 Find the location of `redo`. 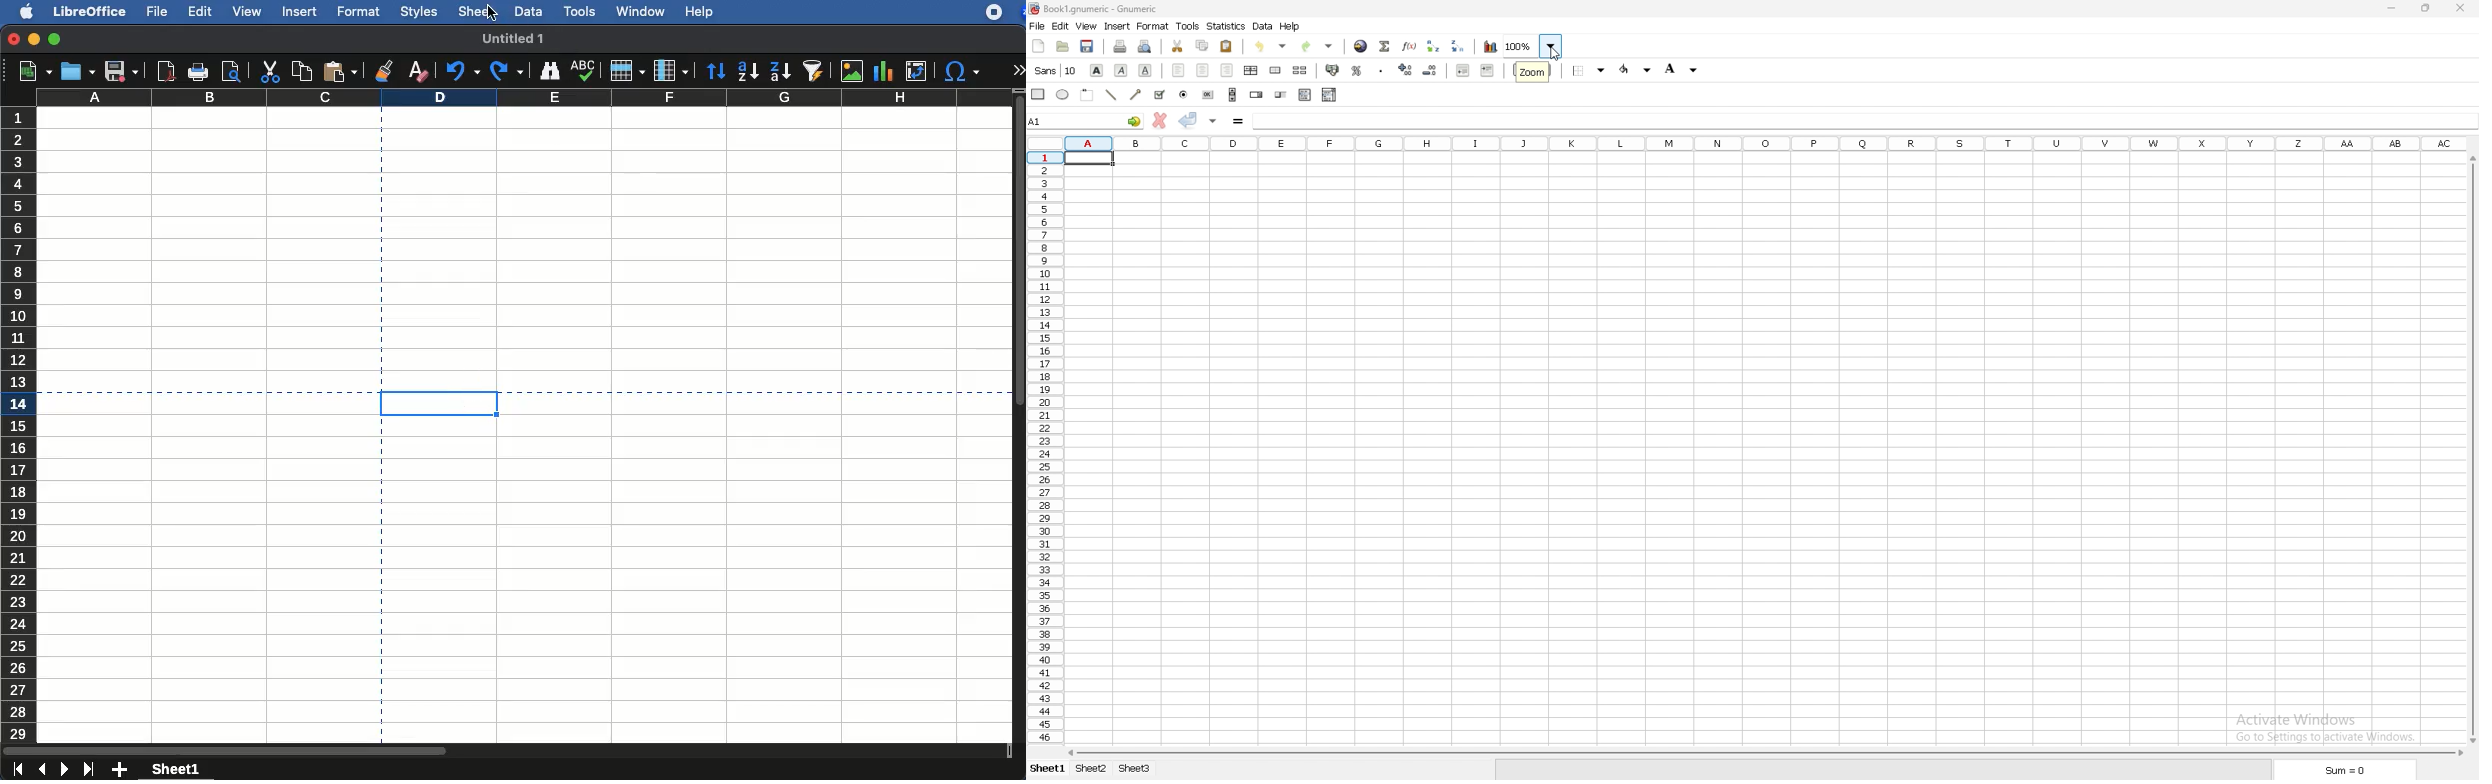

redo is located at coordinates (1307, 46).